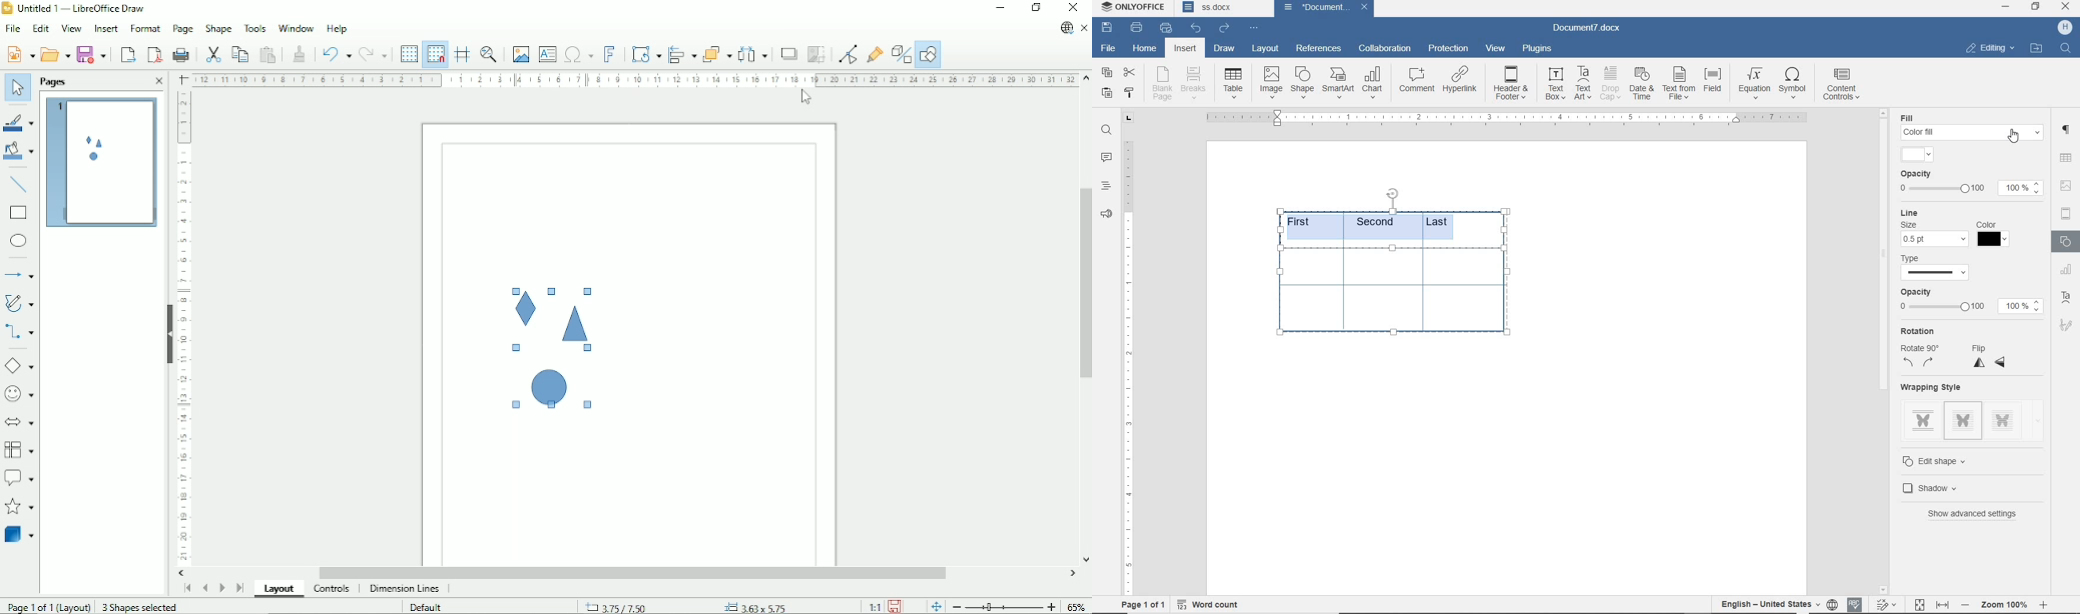 Image resolution: width=2100 pixels, height=616 pixels. Describe the element at coordinates (1770, 603) in the screenshot. I see `text language` at that location.